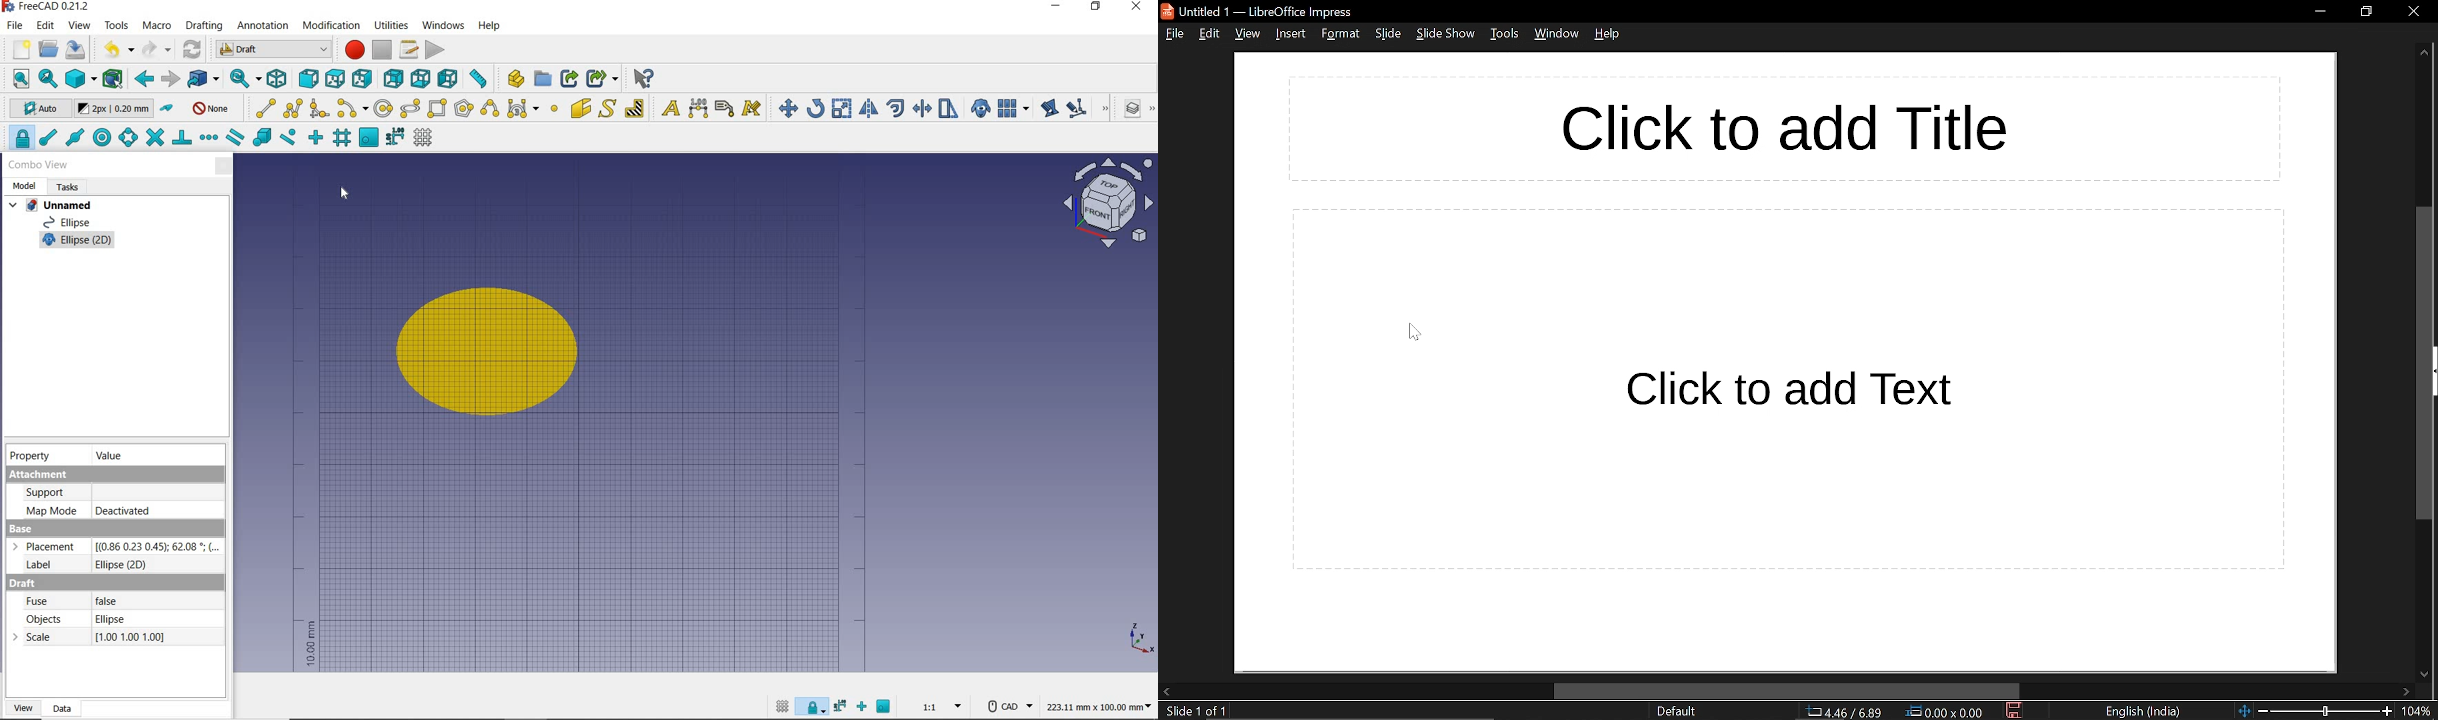 This screenshot has width=2464, height=728. What do you see at coordinates (843, 108) in the screenshot?
I see `scale` at bounding box center [843, 108].